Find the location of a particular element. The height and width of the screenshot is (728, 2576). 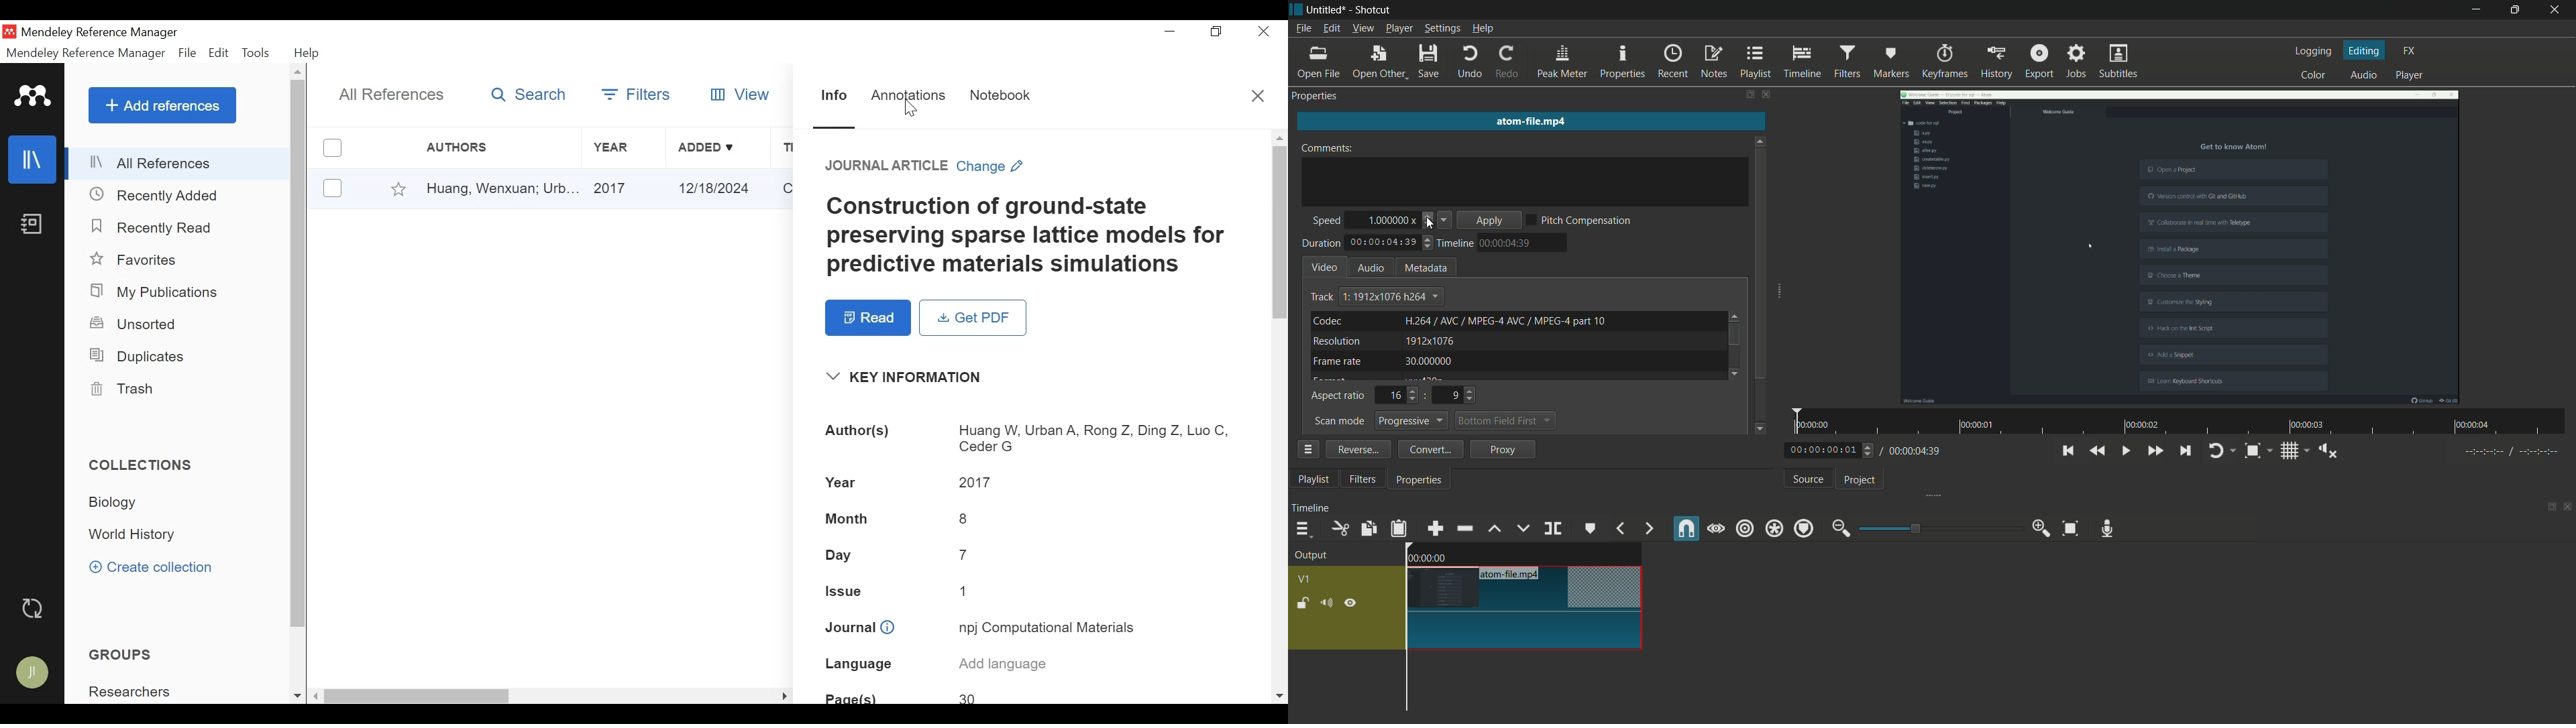

time is located at coordinates (1429, 558).